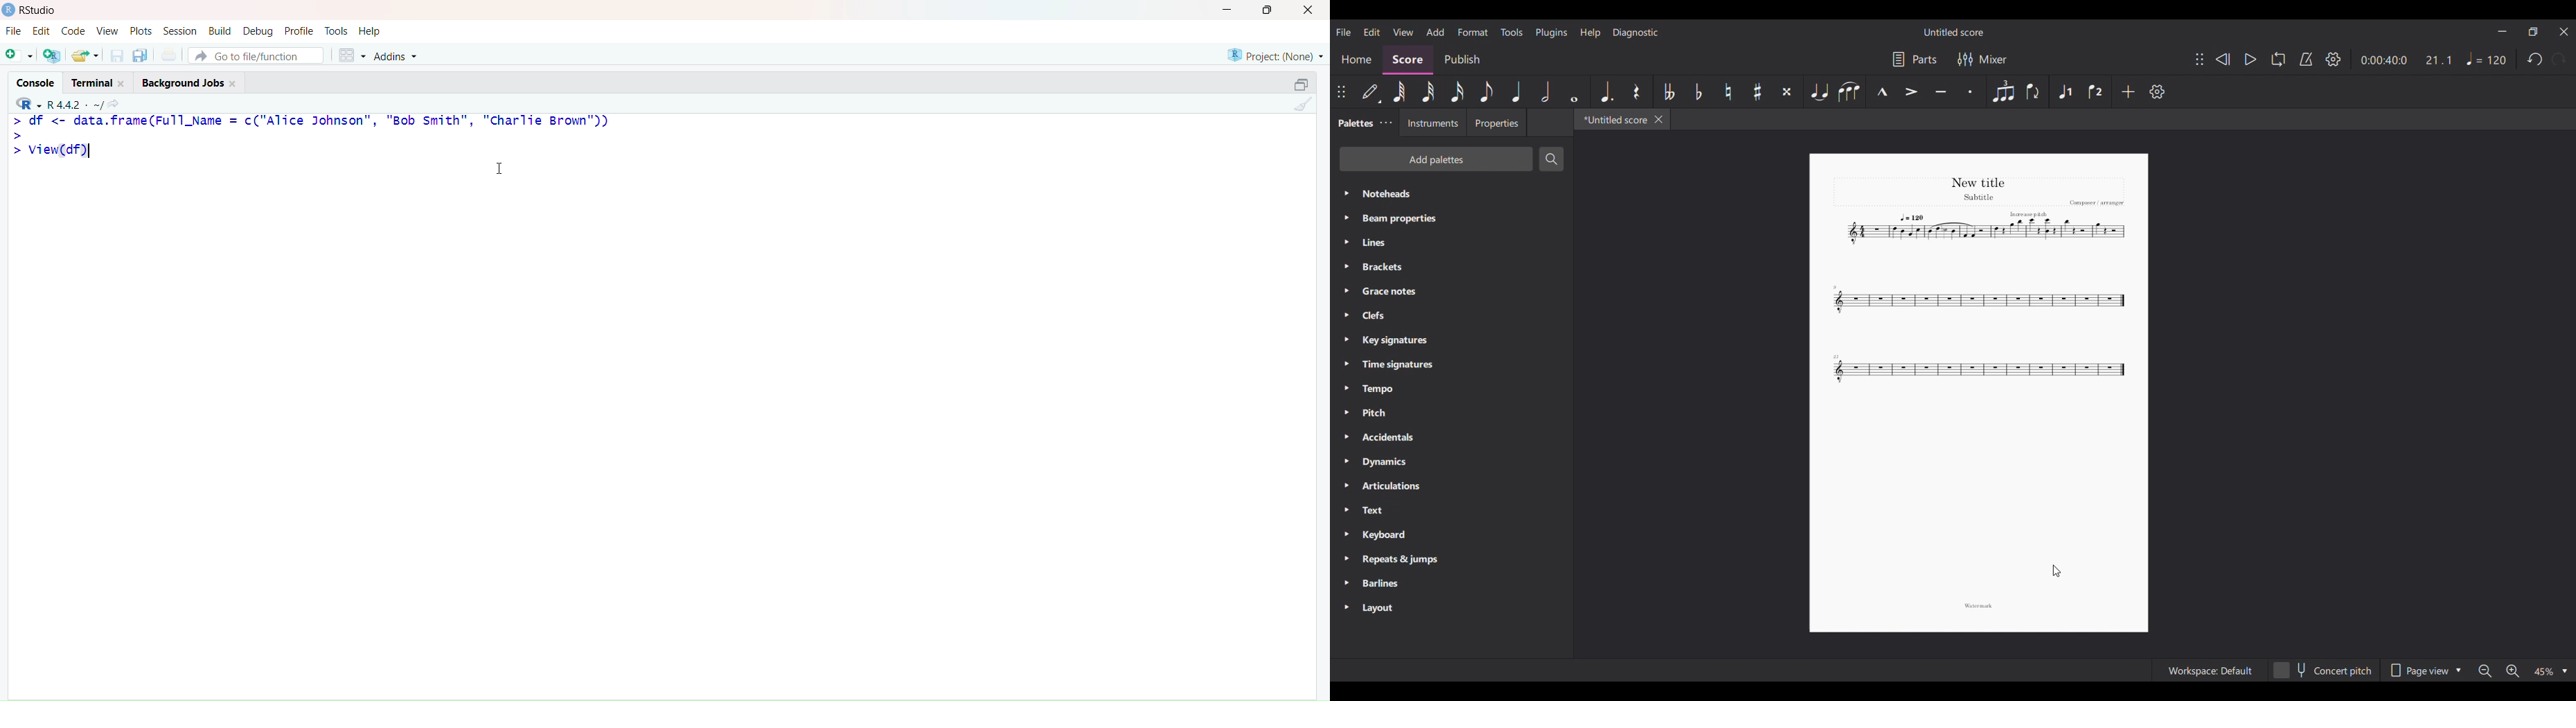 Image resolution: width=2576 pixels, height=728 pixels. I want to click on Score, current section, so click(1408, 60).